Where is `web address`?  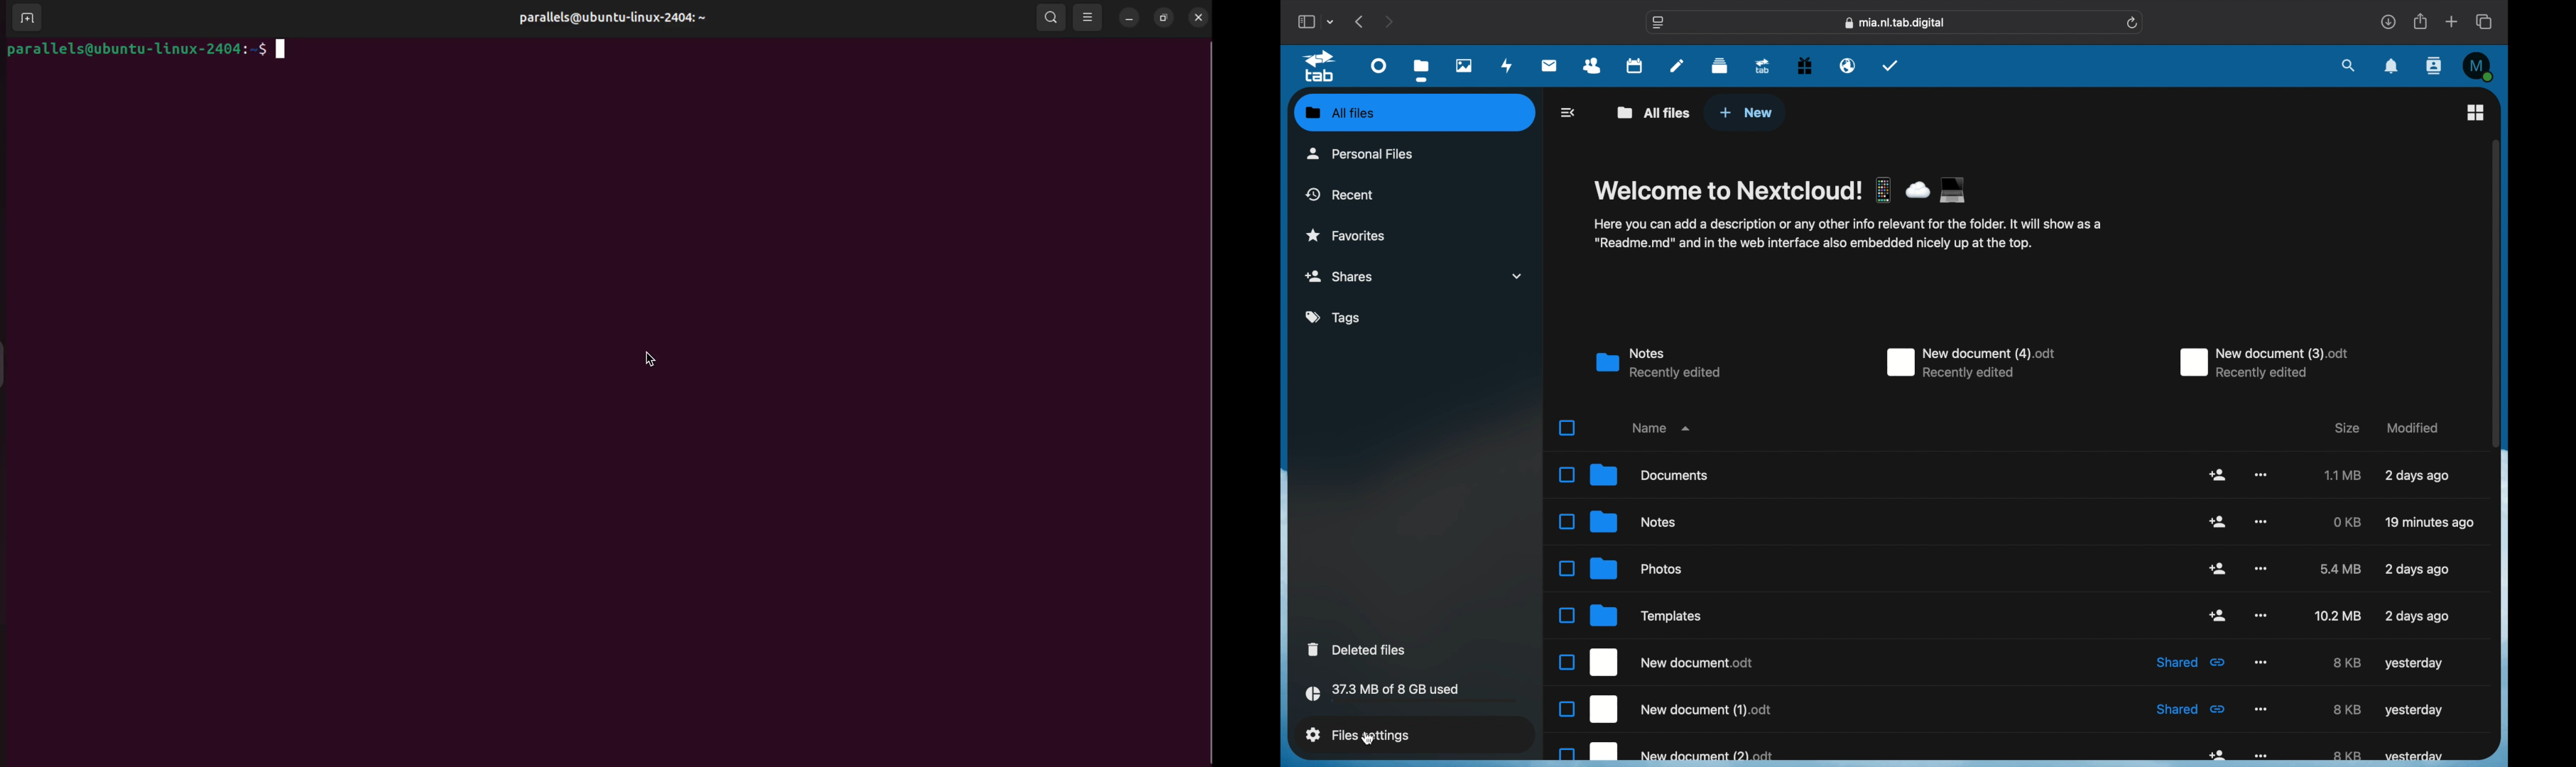
web address is located at coordinates (1895, 23).